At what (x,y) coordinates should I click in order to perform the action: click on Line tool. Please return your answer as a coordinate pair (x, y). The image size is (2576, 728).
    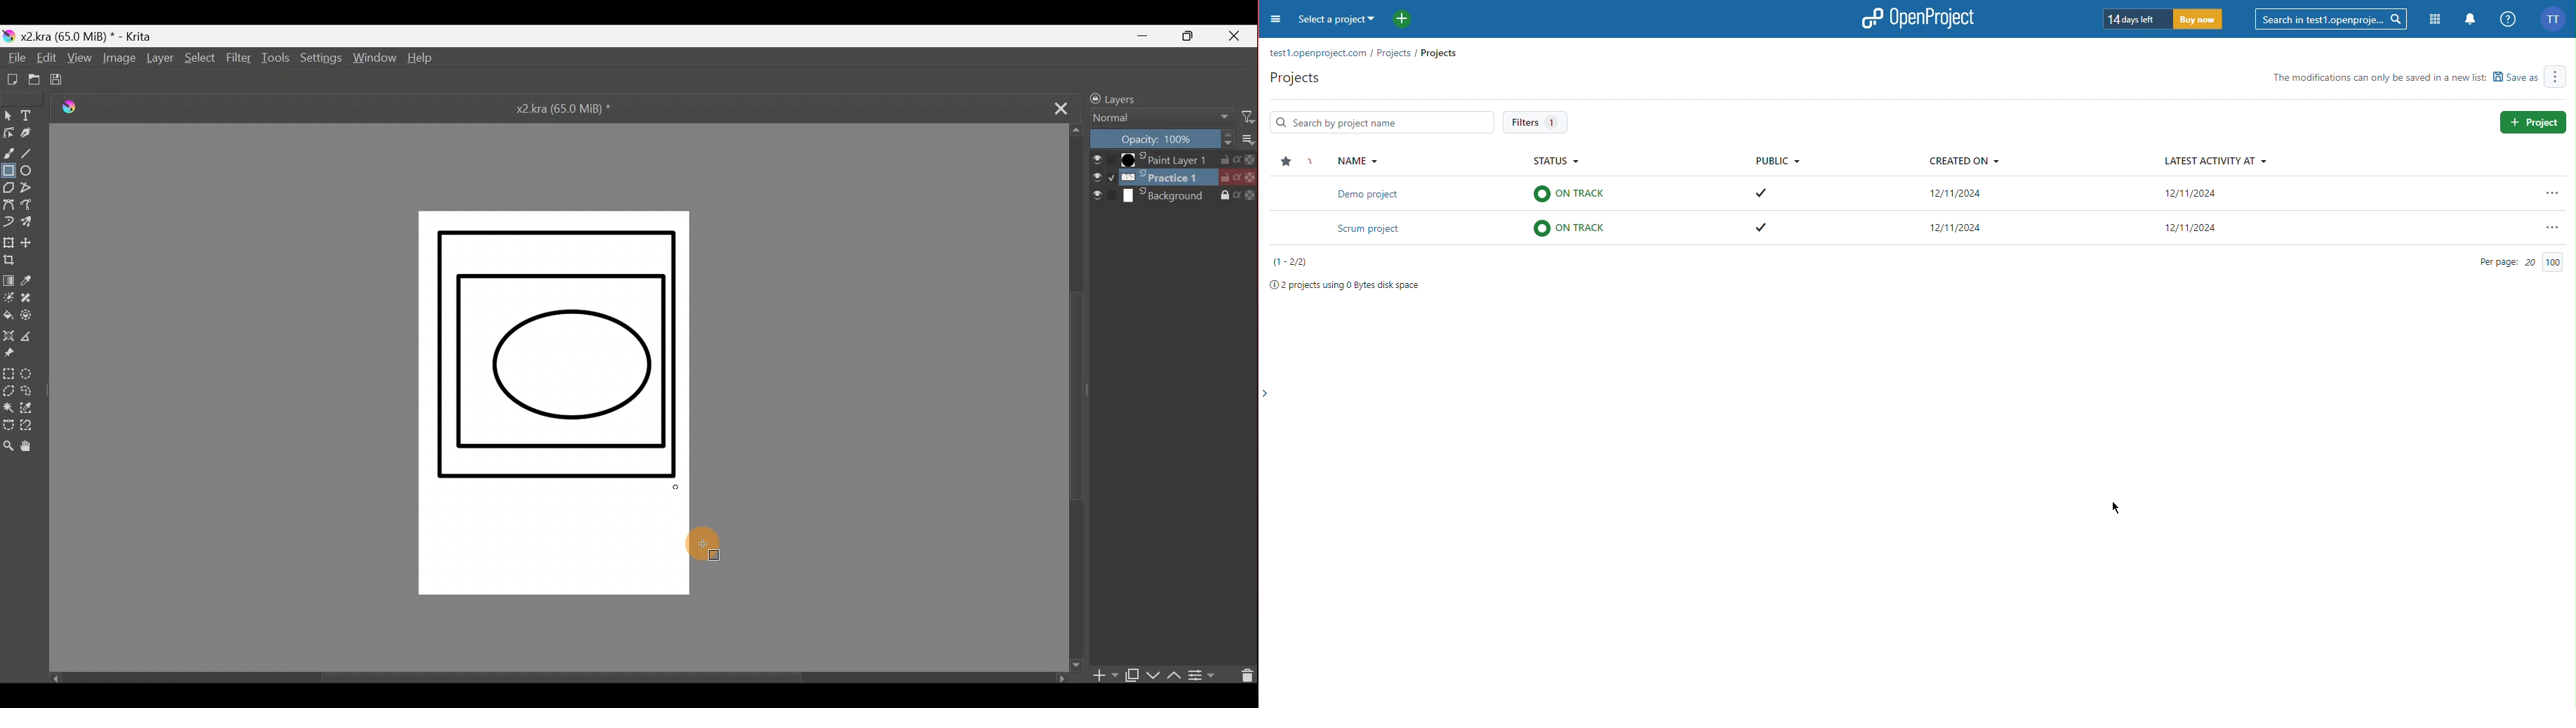
    Looking at the image, I should click on (33, 155).